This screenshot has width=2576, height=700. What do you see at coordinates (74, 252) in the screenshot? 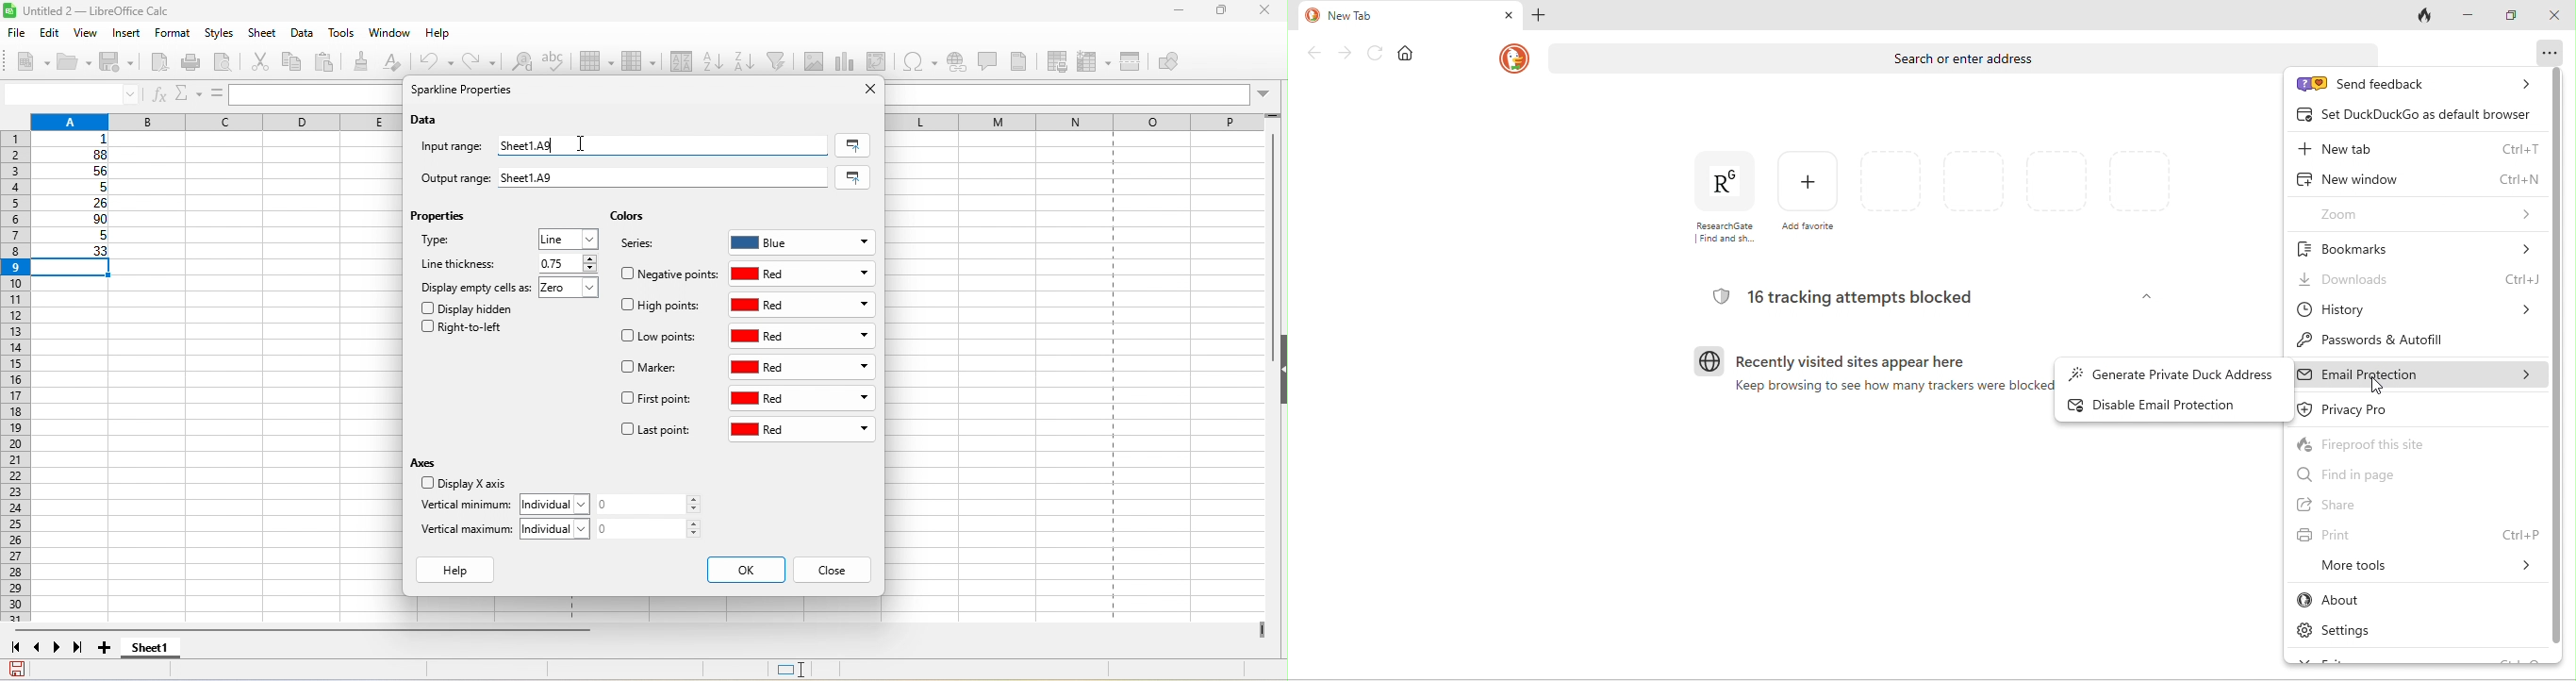
I see `33` at bounding box center [74, 252].